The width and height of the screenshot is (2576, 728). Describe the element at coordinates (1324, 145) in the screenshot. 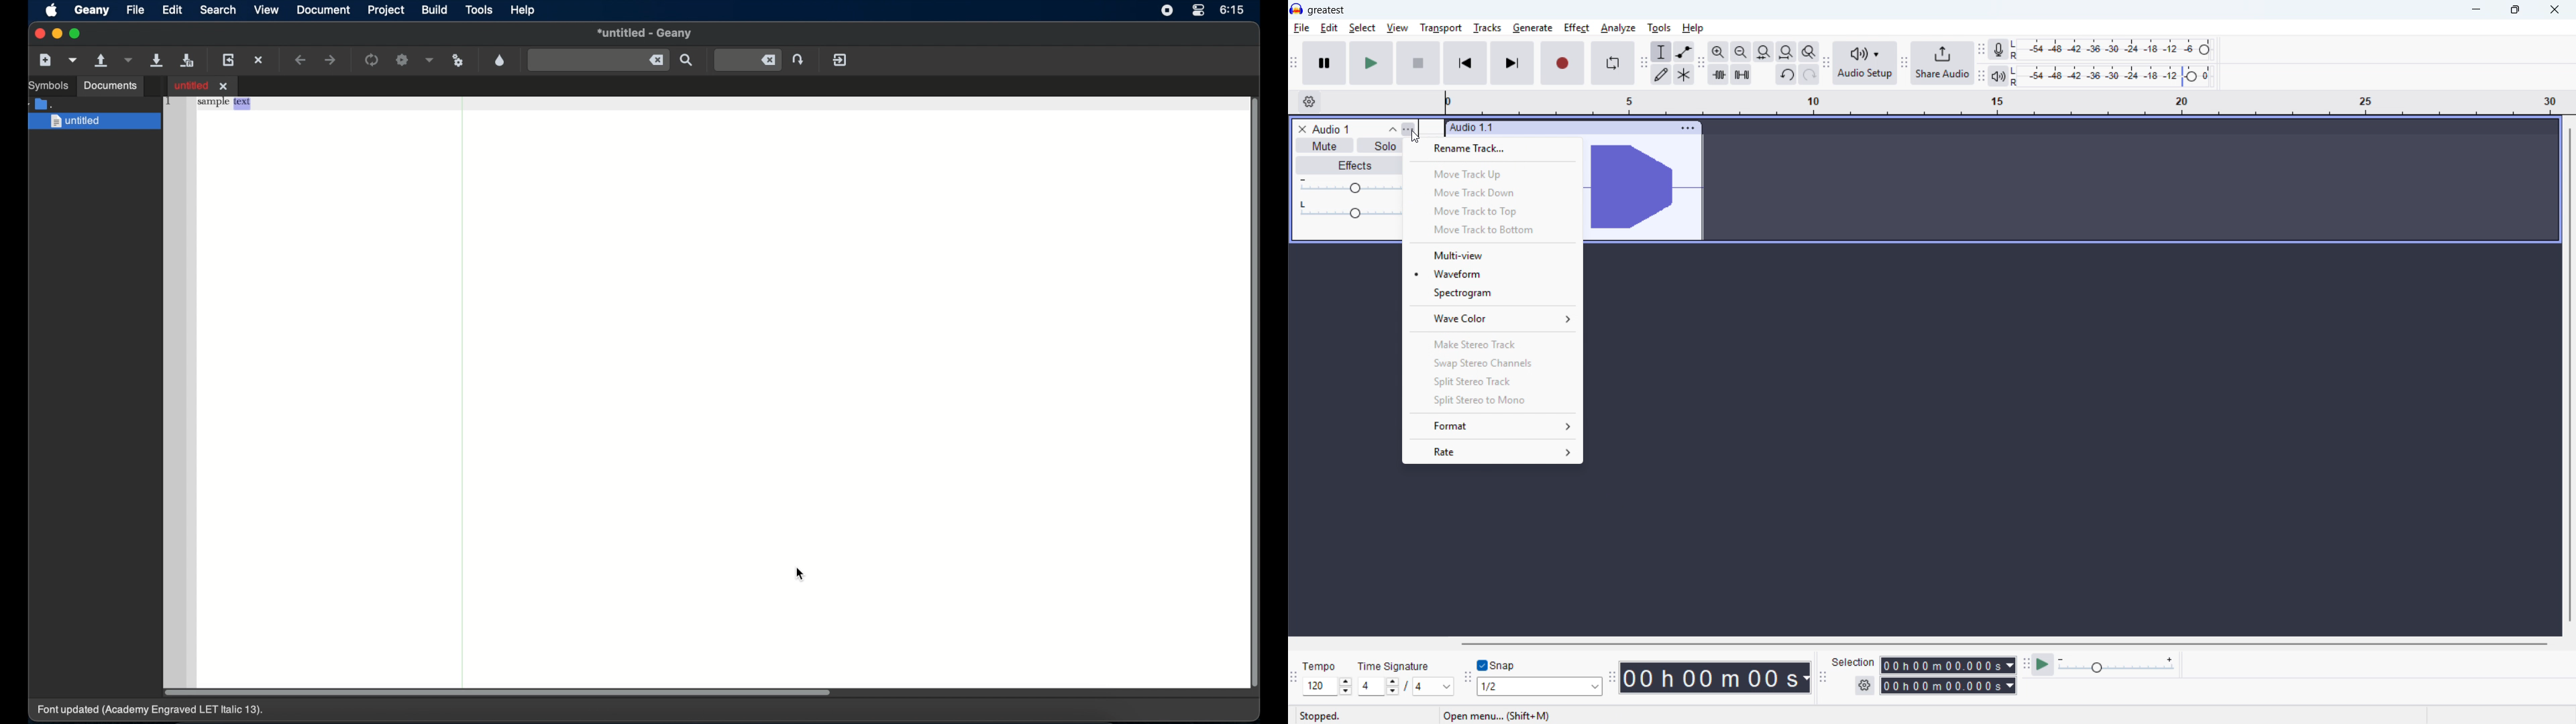

I see `mute` at that location.